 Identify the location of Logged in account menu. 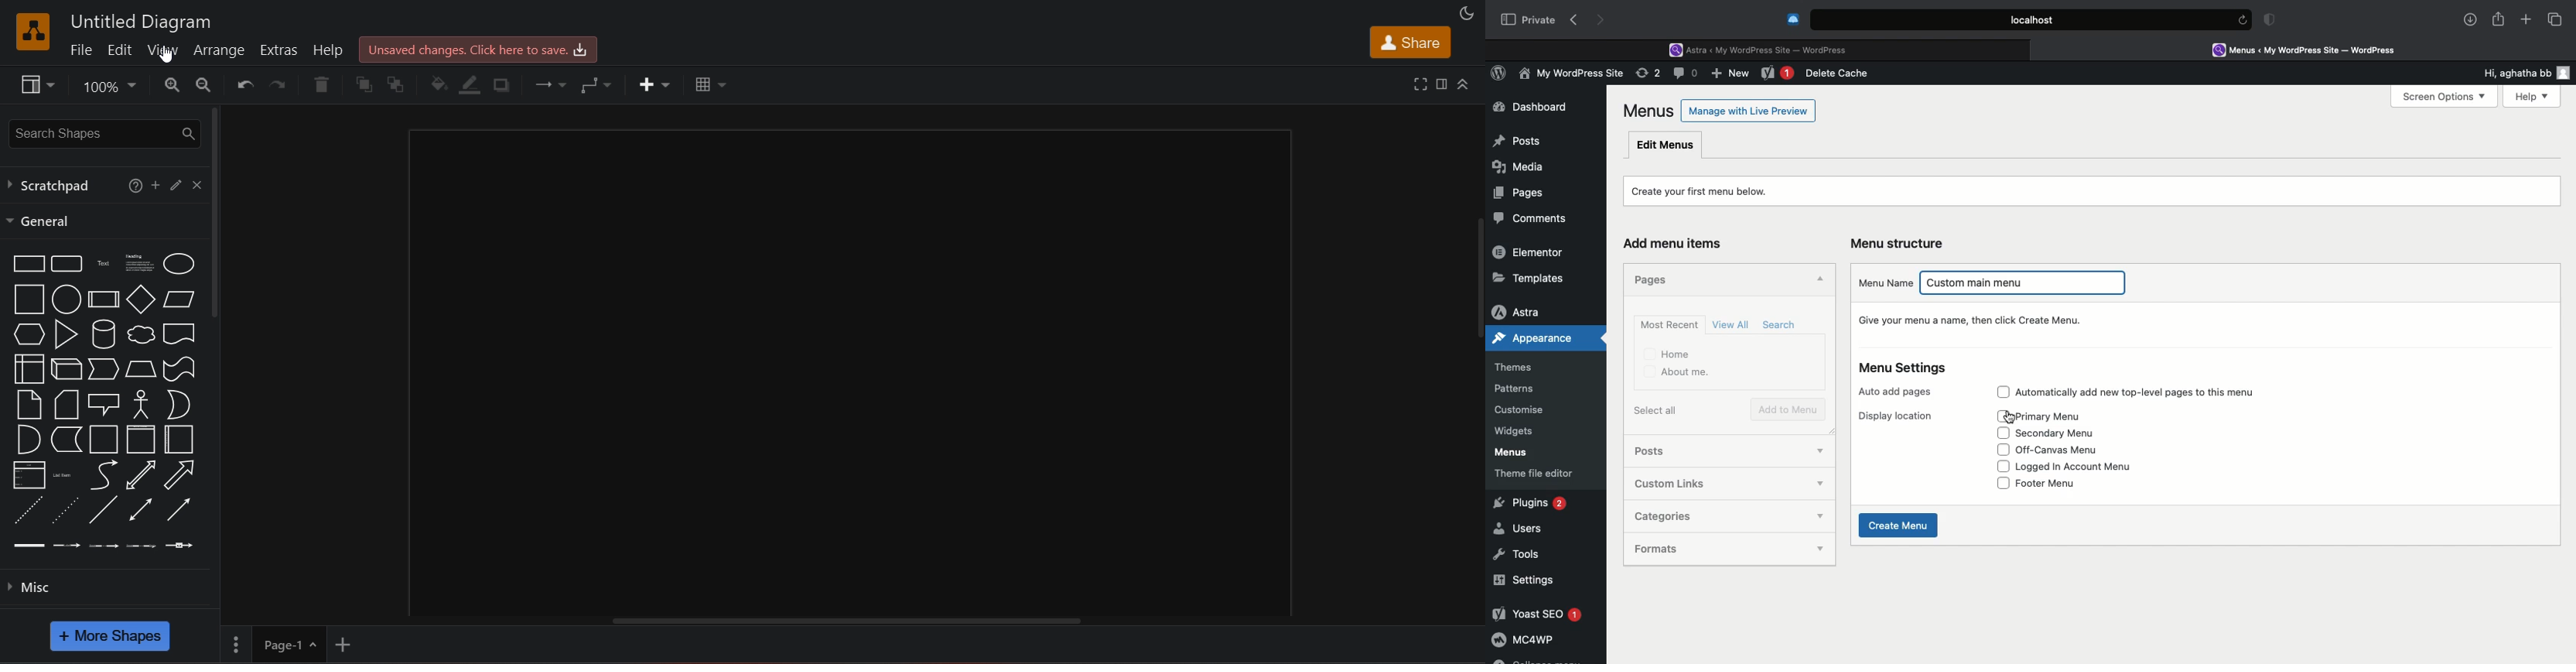
(2086, 467).